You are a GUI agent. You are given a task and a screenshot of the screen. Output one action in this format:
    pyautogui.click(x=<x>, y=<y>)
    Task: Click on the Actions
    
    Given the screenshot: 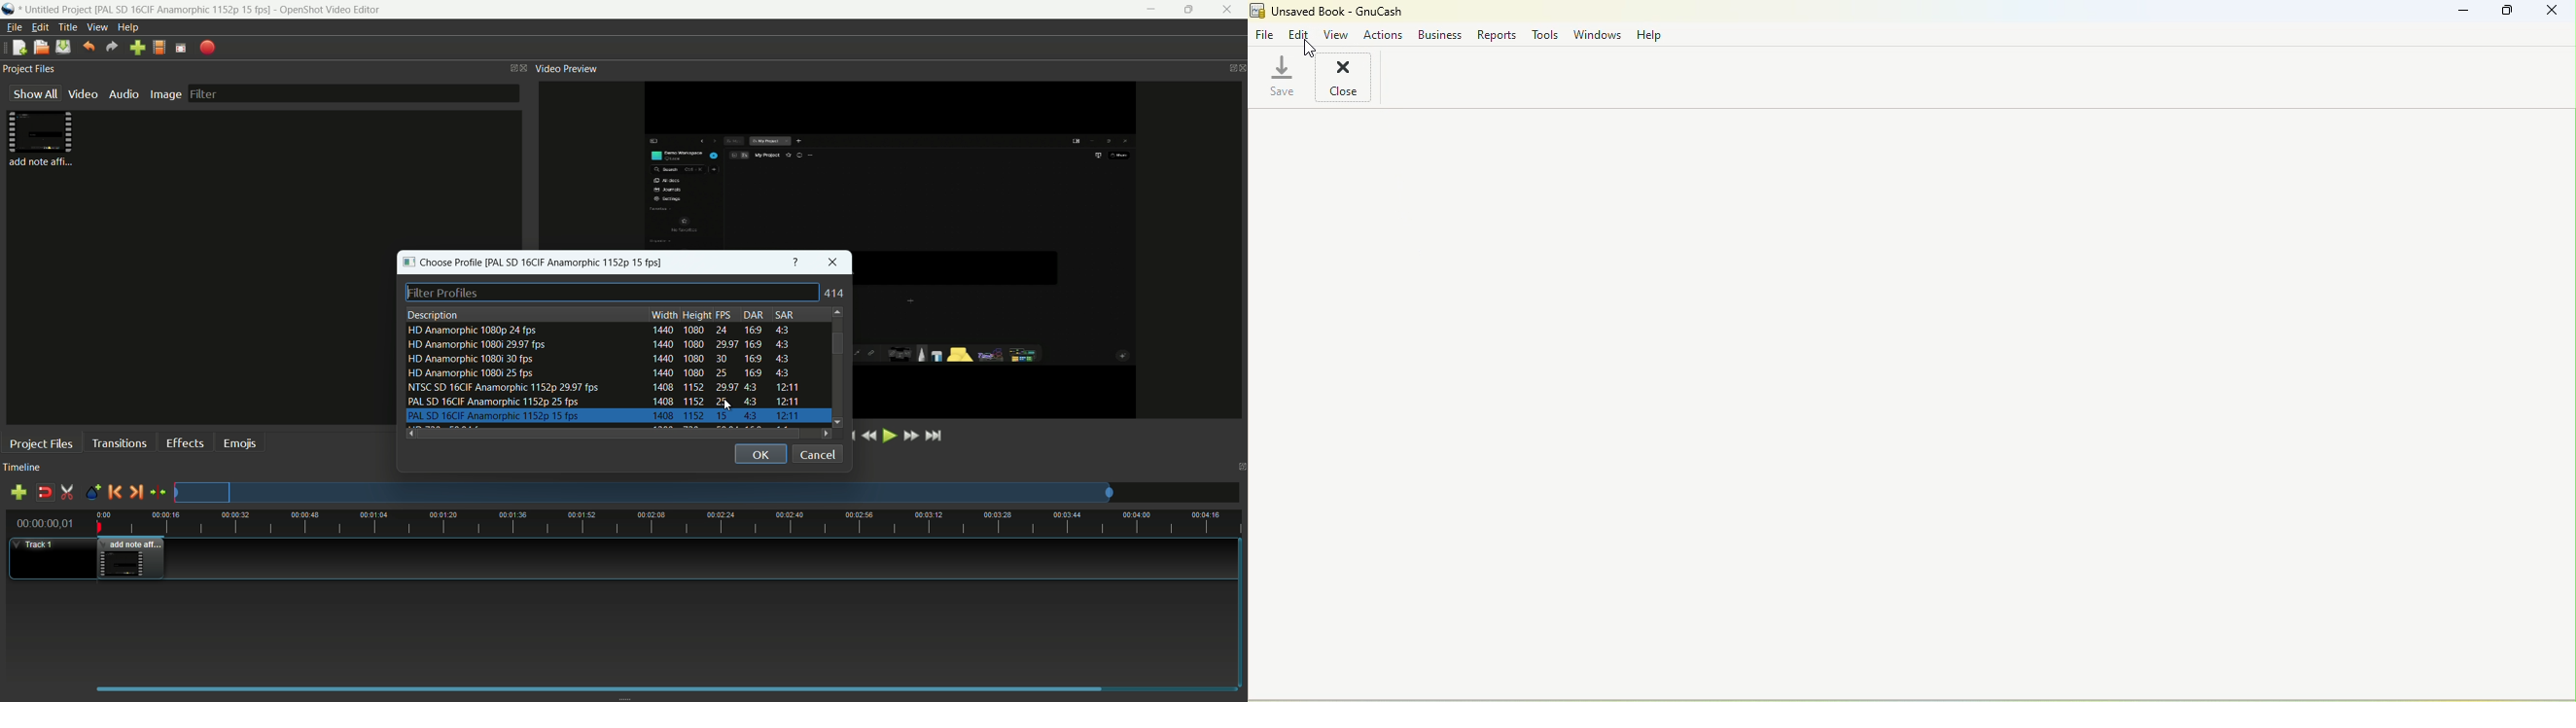 What is the action you would take?
    pyautogui.click(x=1383, y=34)
    